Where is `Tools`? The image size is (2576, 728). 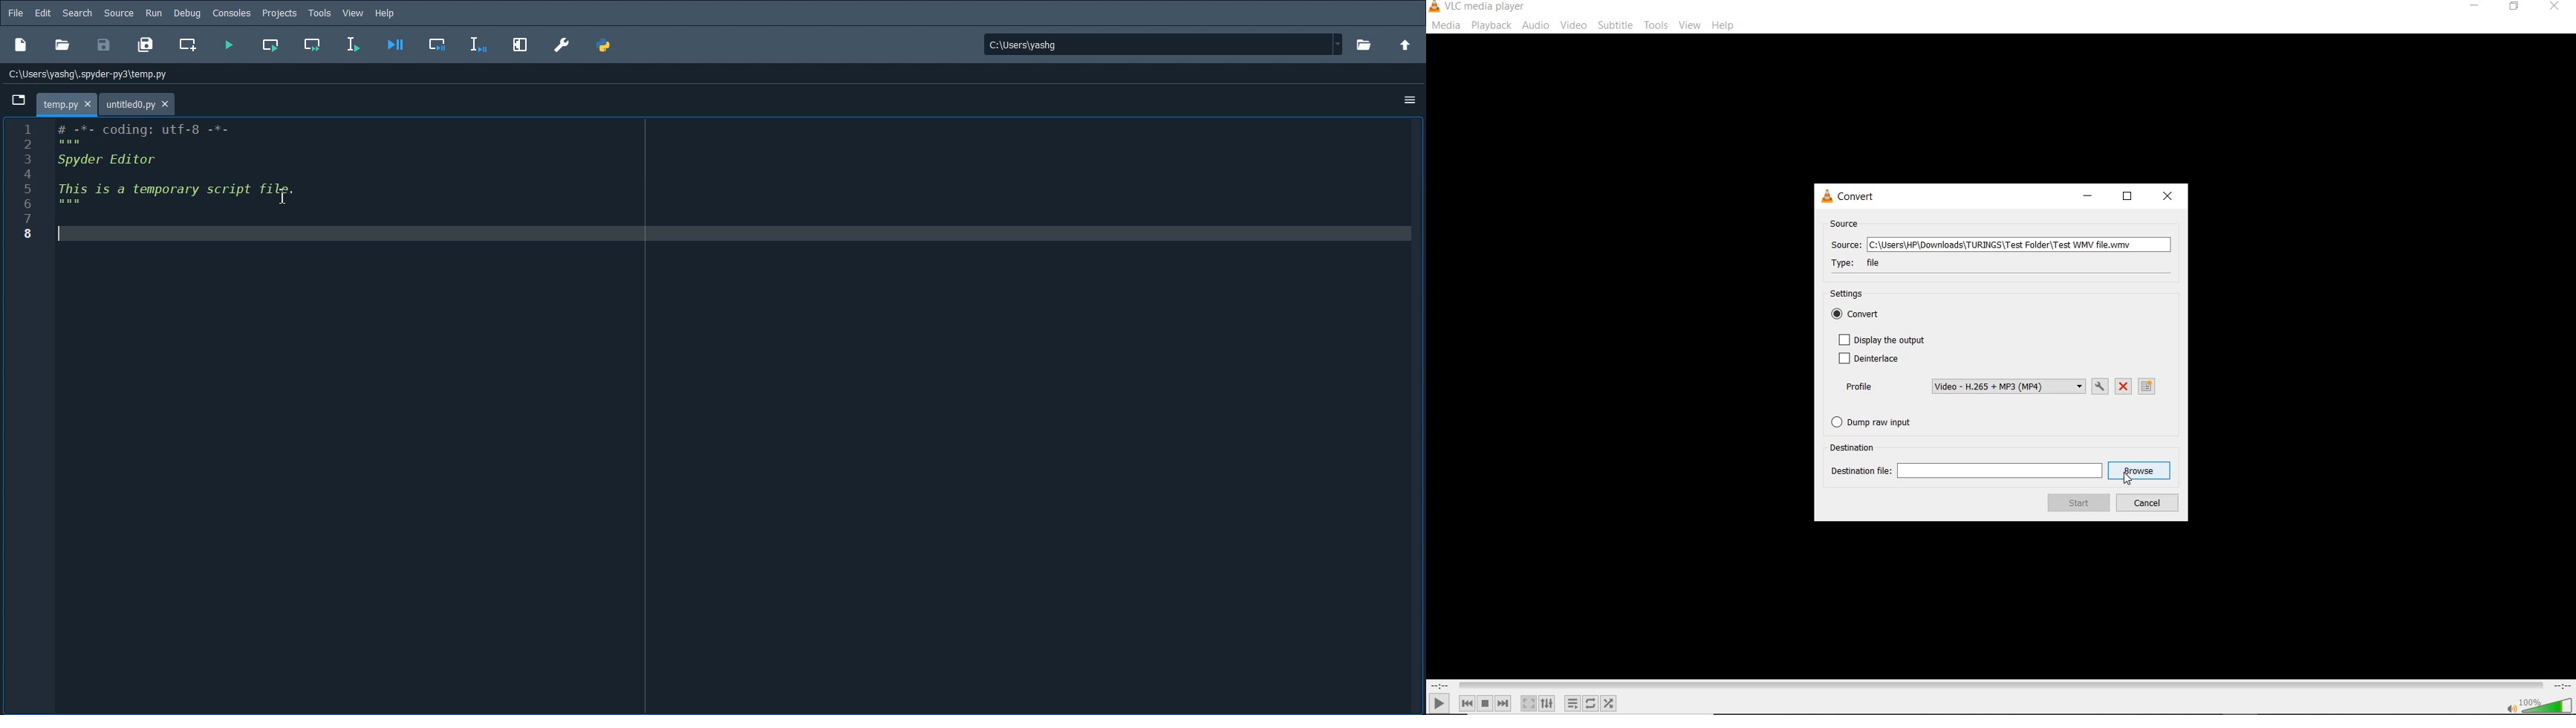 Tools is located at coordinates (320, 13).